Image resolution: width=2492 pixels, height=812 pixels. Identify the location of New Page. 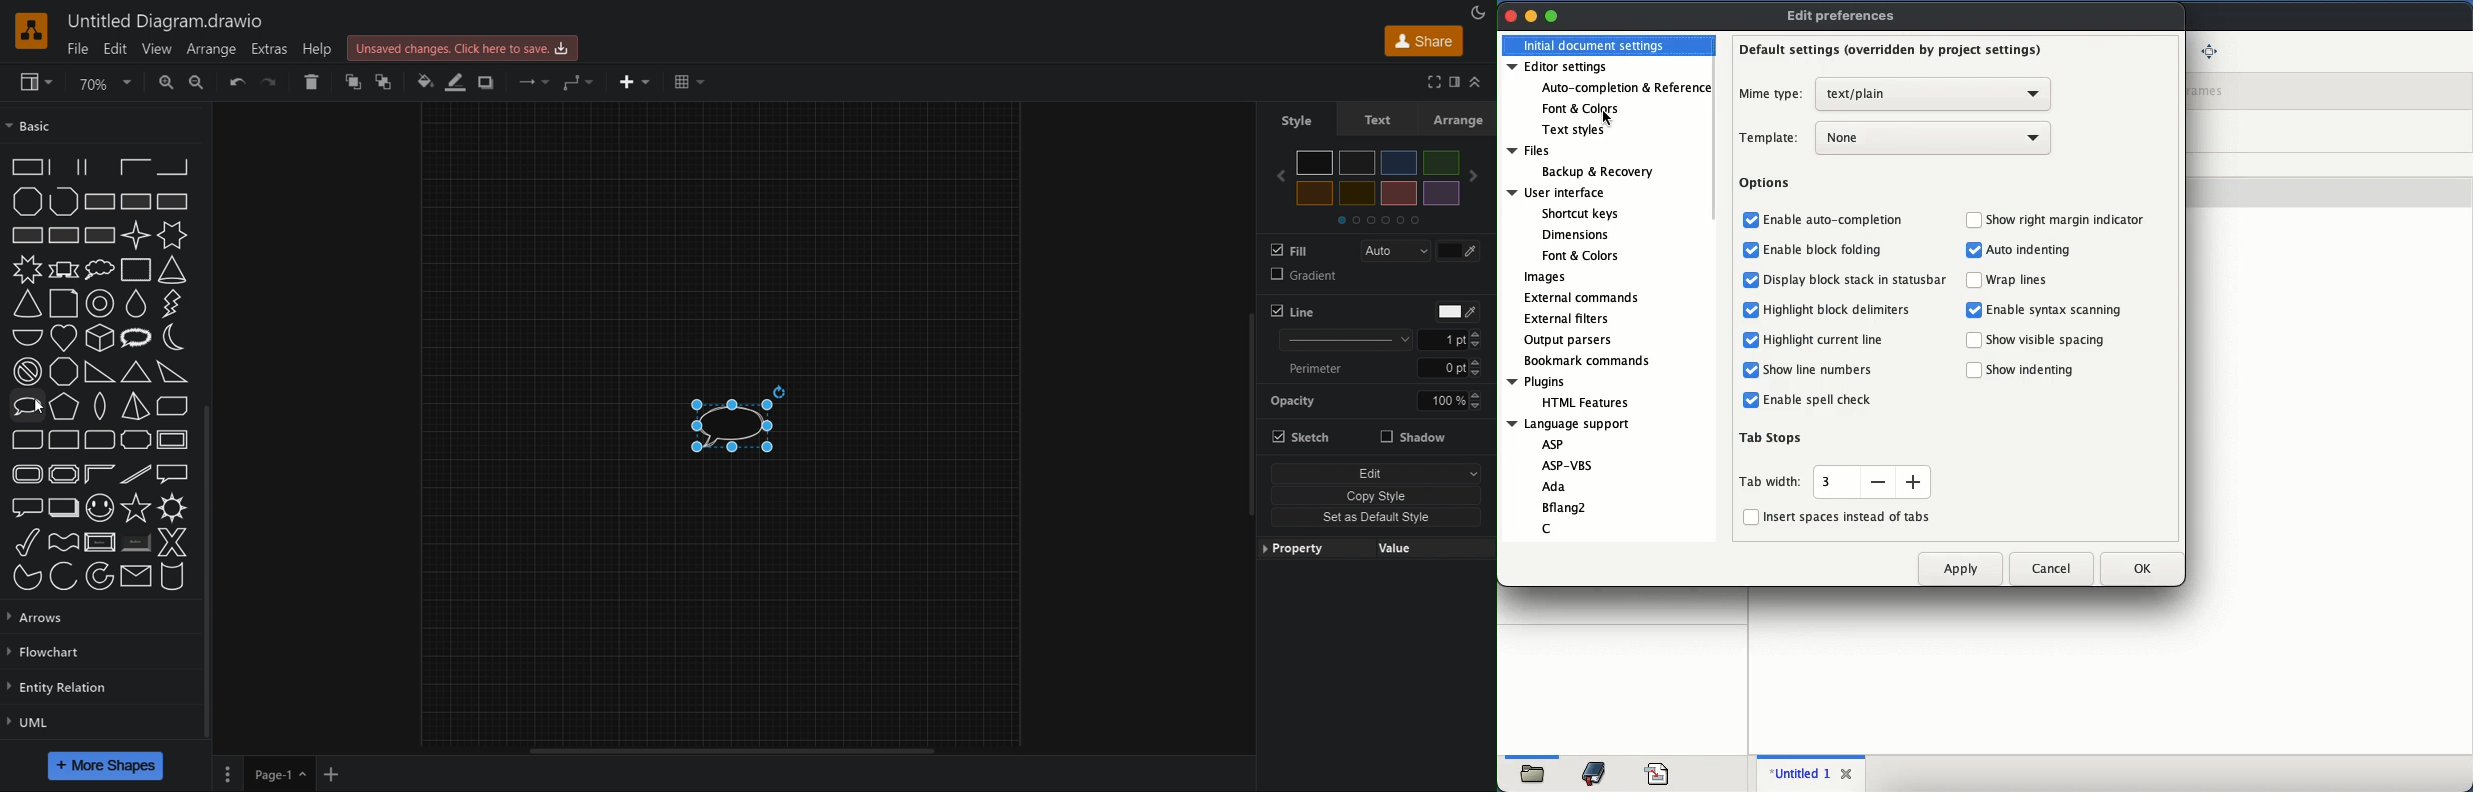
(333, 772).